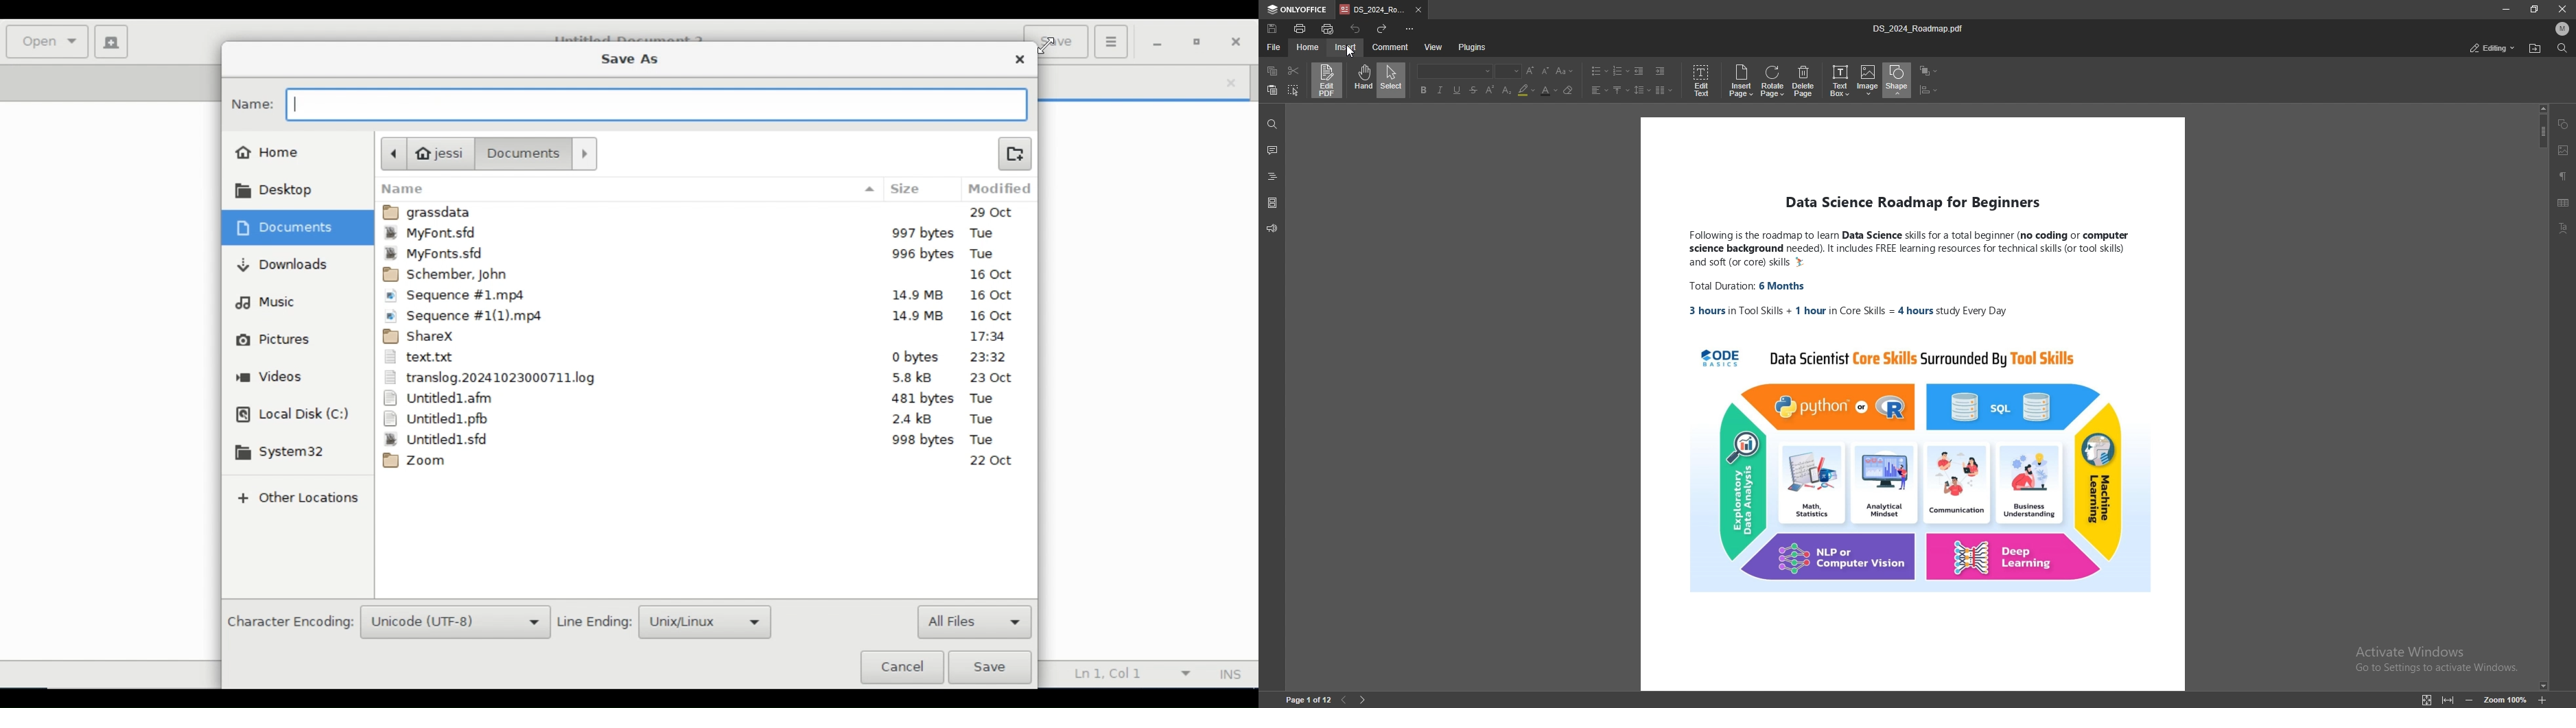  Describe the element at coordinates (1273, 150) in the screenshot. I see `comment` at that location.